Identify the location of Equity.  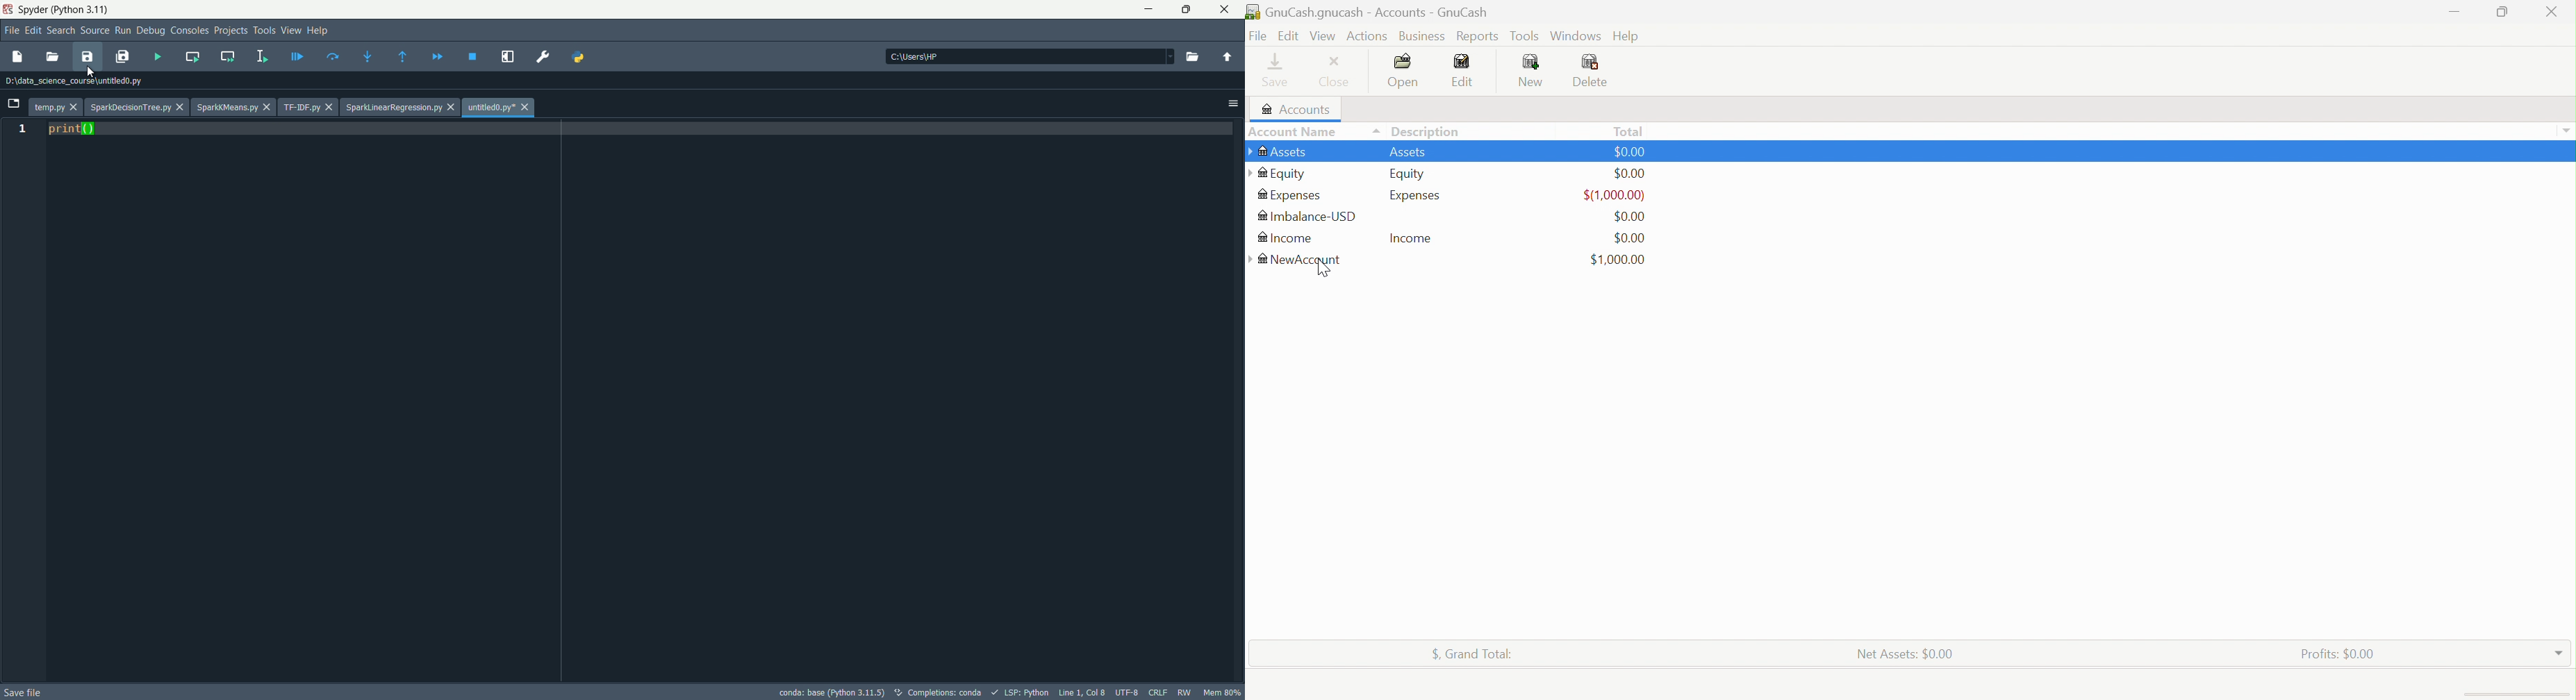
(1408, 174).